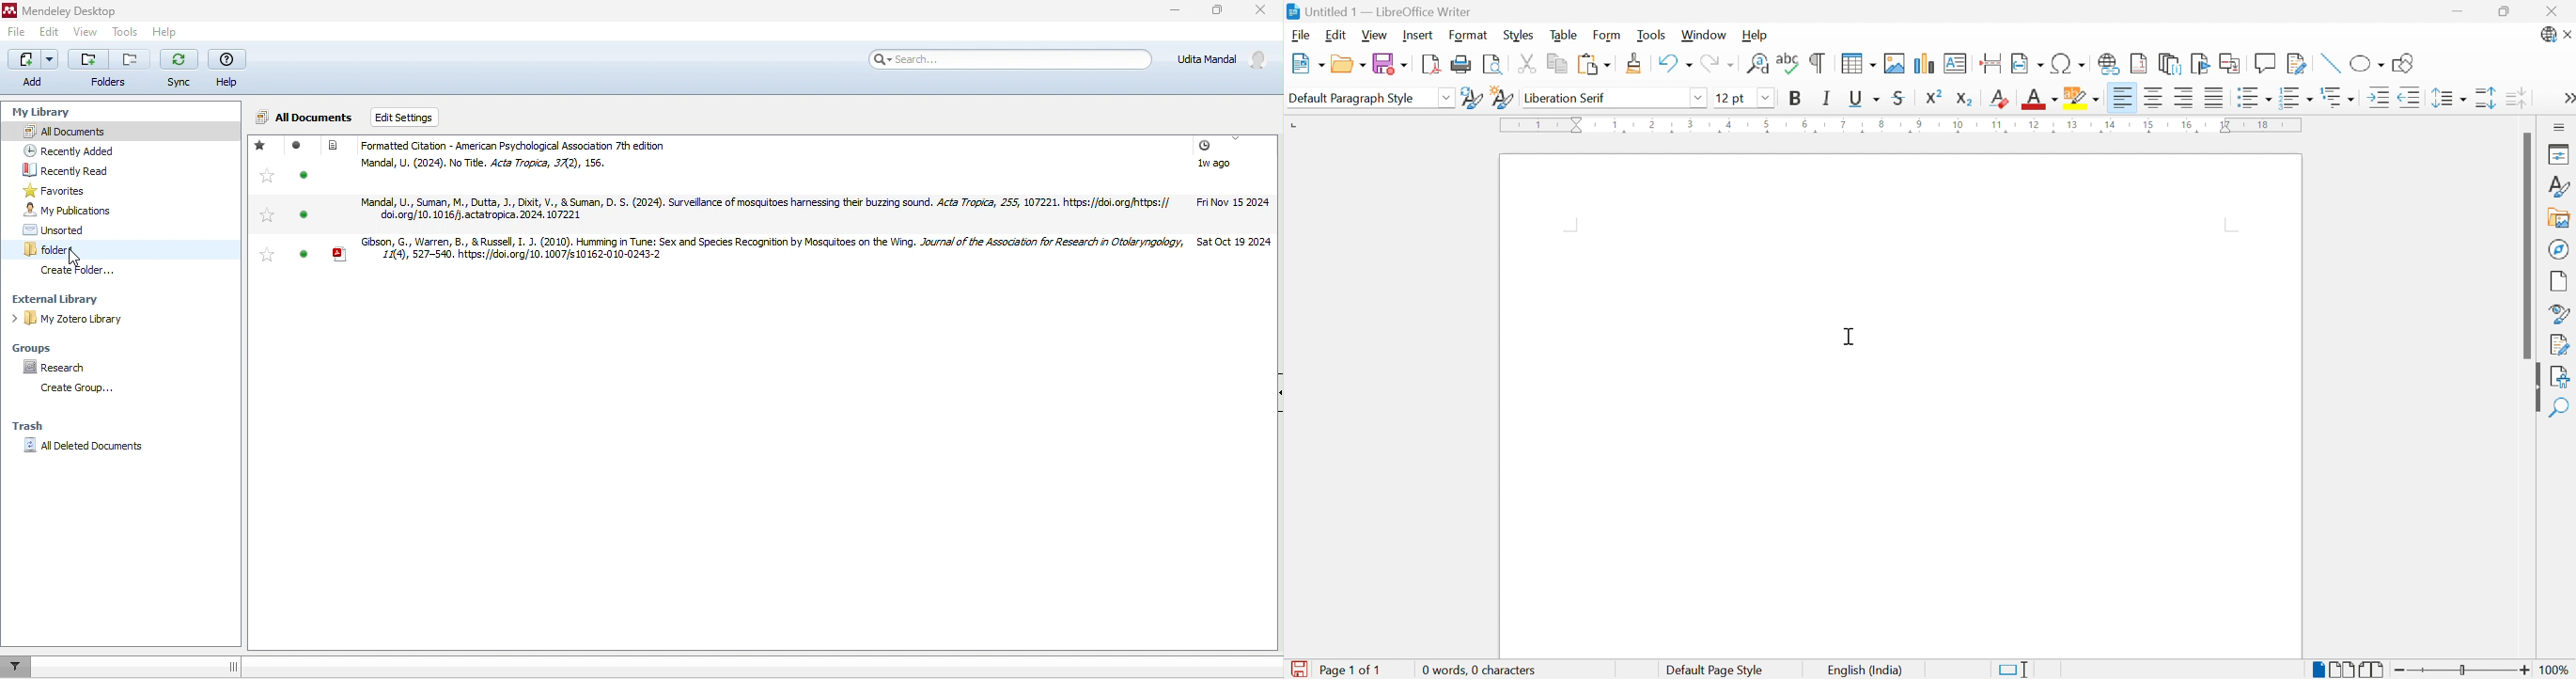 Image resolution: width=2576 pixels, height=700 pixels. I want to click on all documents, so click(306, 118).